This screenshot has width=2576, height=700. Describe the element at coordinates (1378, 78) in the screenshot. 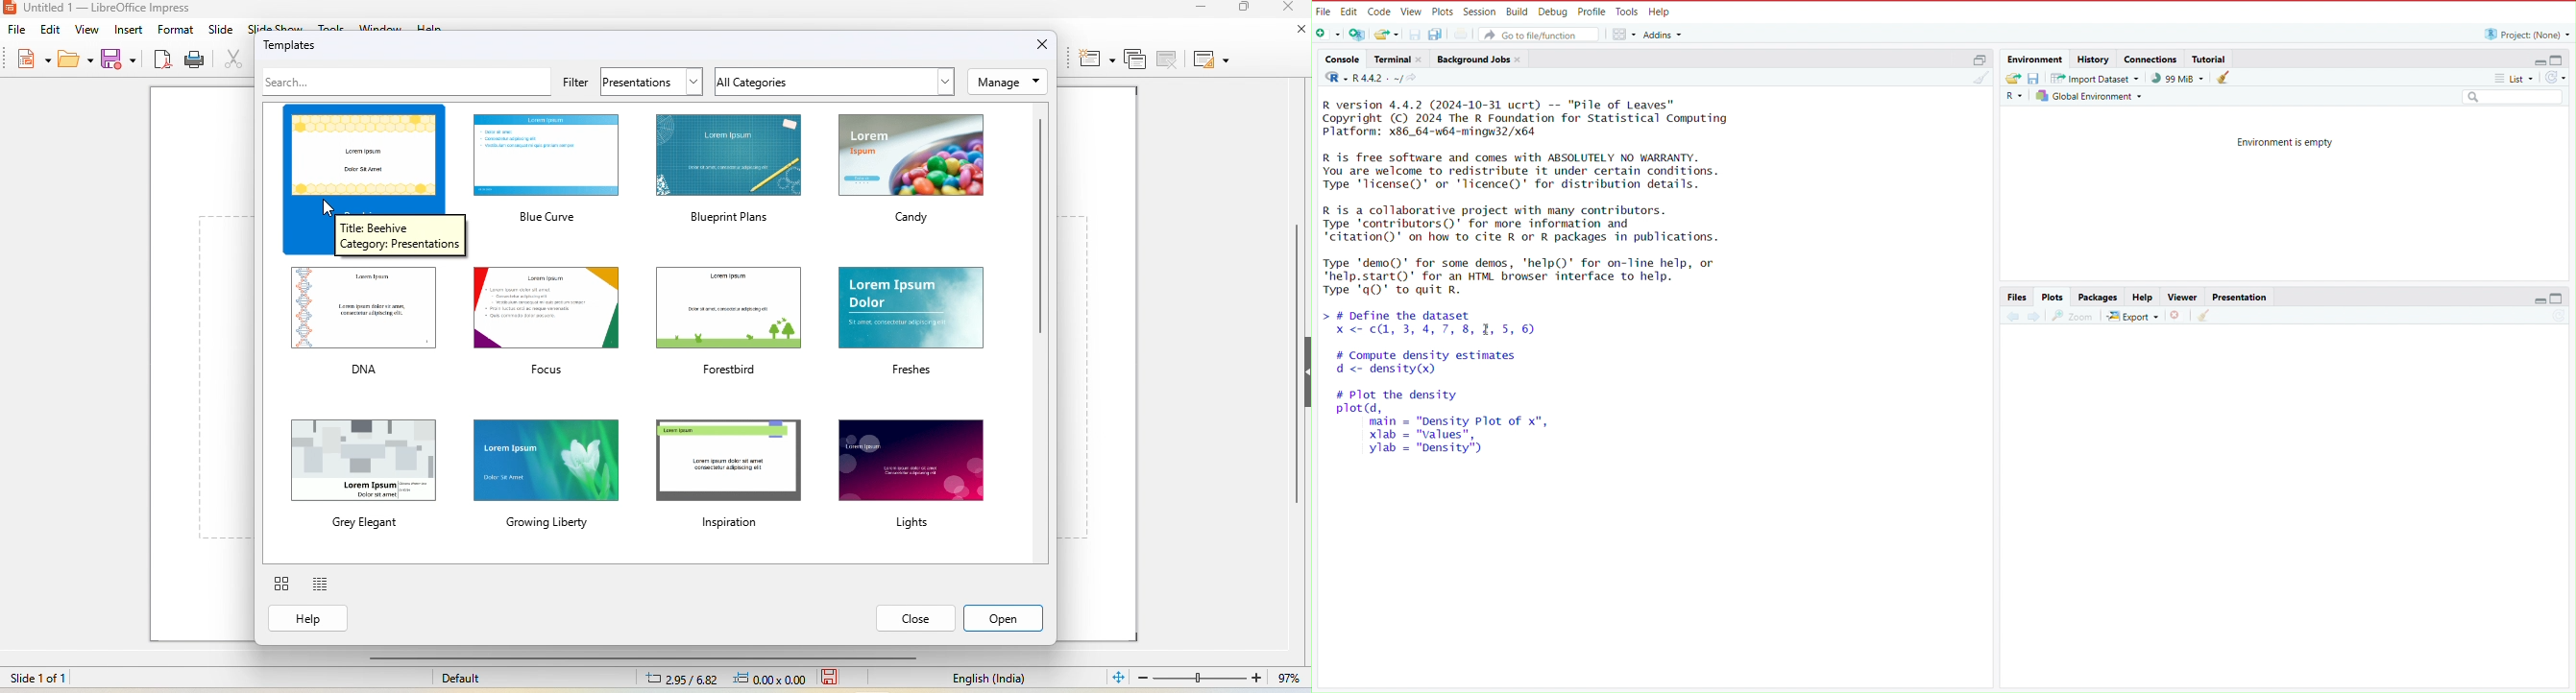

I see `R 4.4.2 . ~/` at that location.